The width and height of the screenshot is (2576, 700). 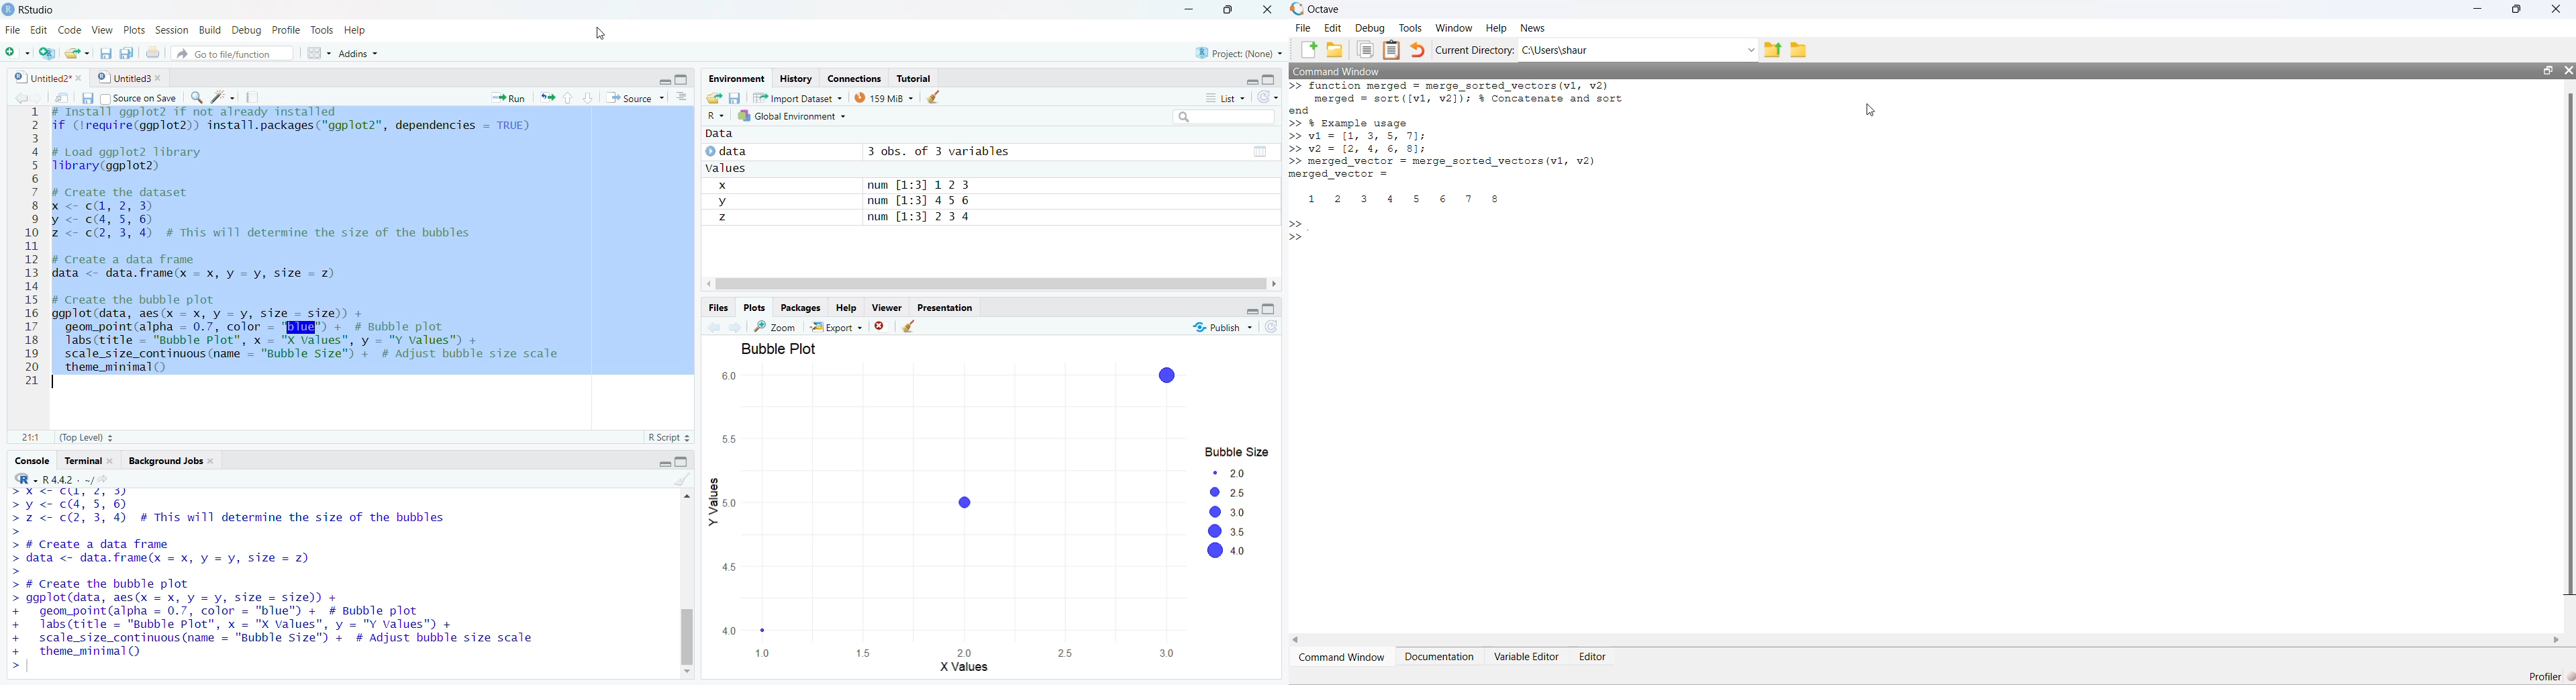 What do you see at coordinates (58, 381) in the screenshot?
I see `text cursor` at bounding box center [58, 381].